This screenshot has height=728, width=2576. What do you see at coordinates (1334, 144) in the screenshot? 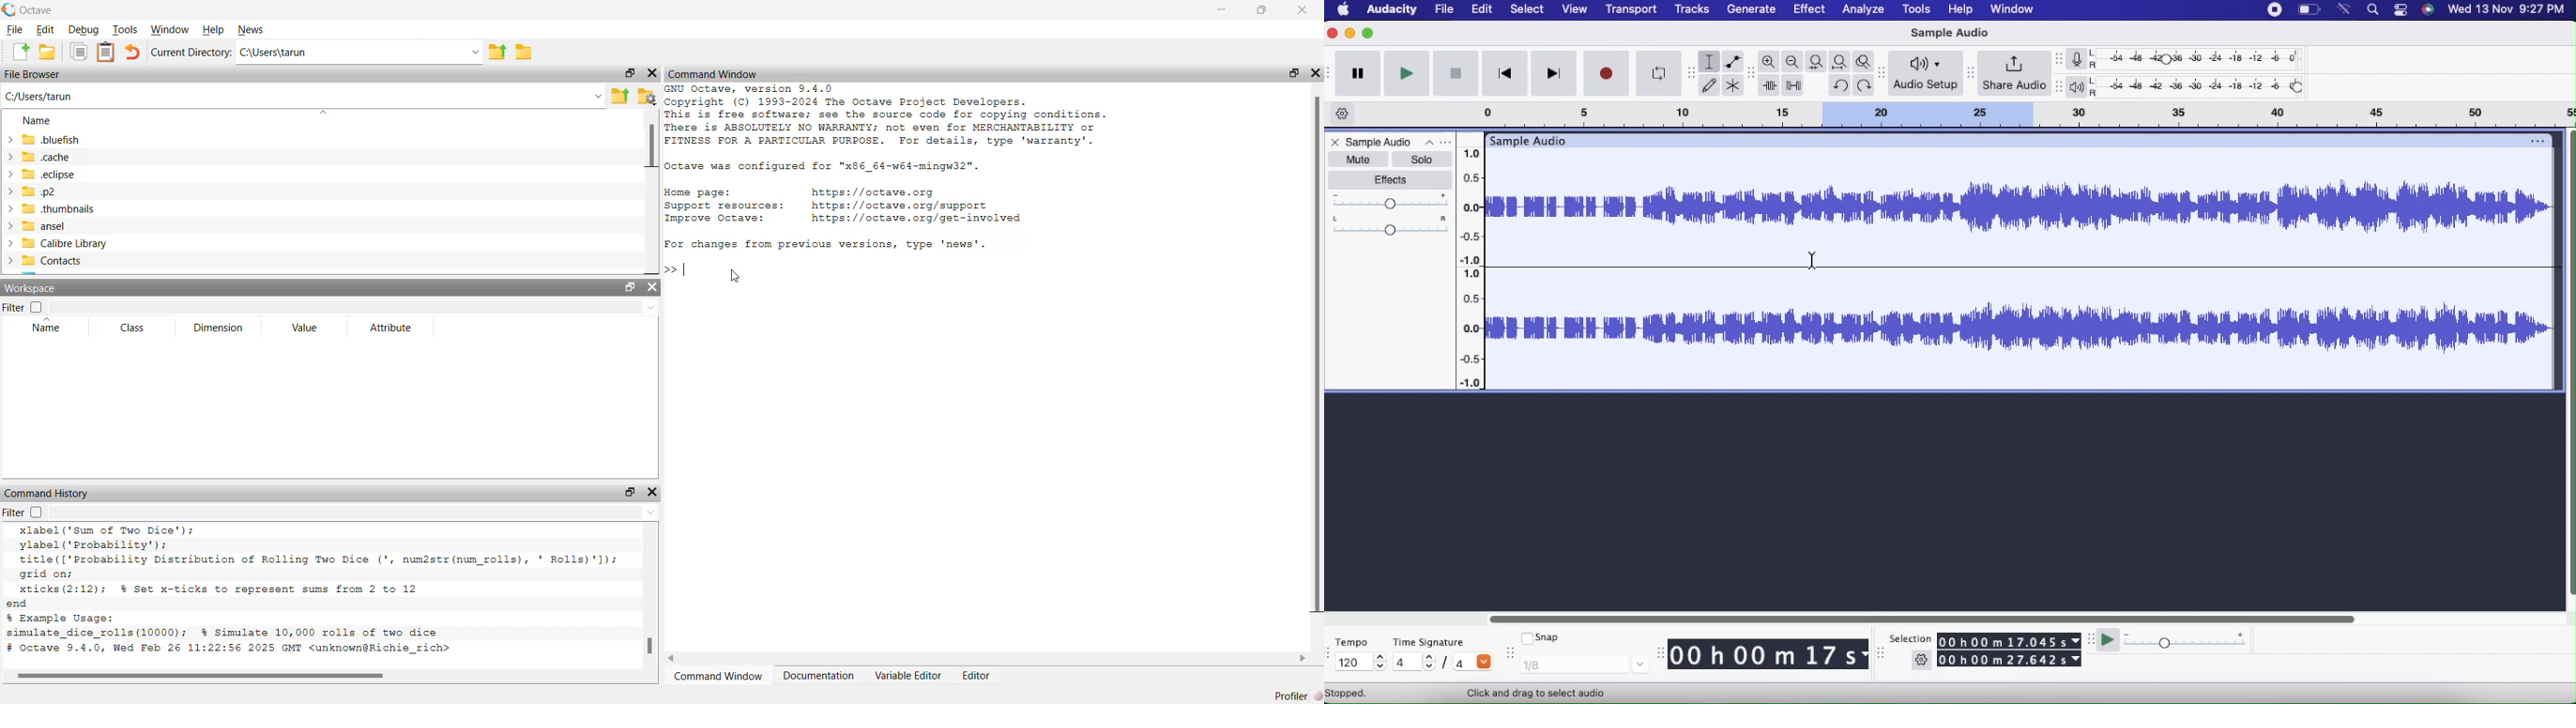
I see `Close` at bounding box center [1334, 144].